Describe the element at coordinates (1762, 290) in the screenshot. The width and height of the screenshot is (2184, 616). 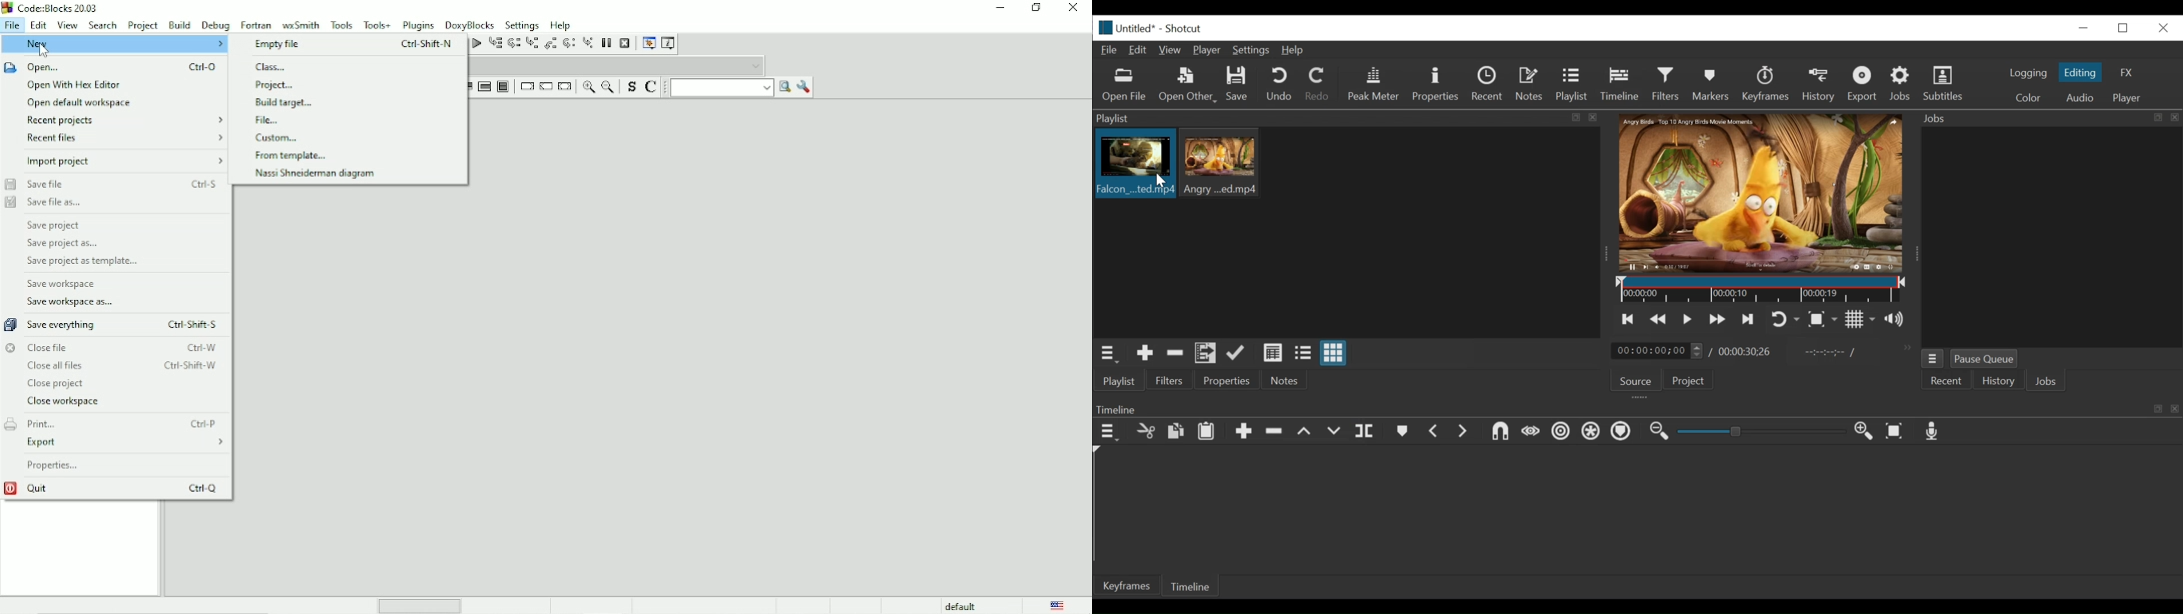
I see `Timeline` at that location.